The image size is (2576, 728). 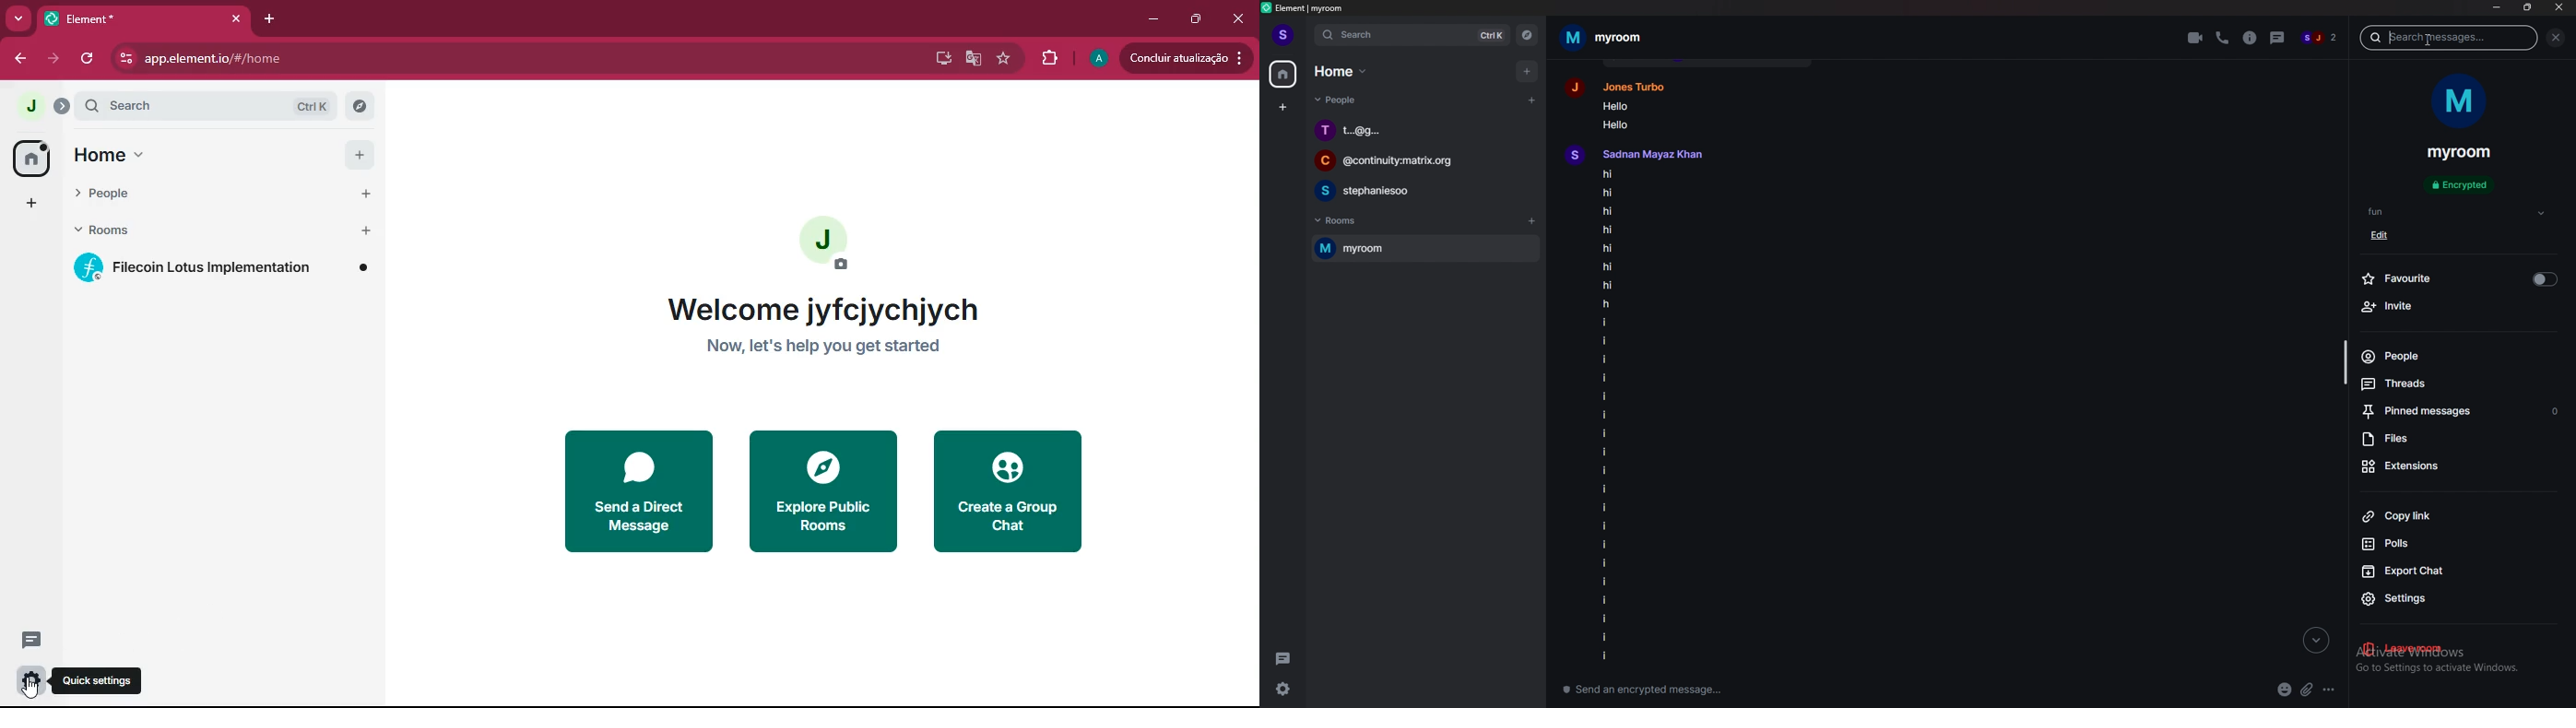 What do you see at coordinates (2447, 38) in the screenshot?
I see `search messages` at bounding box center [2447, 38].